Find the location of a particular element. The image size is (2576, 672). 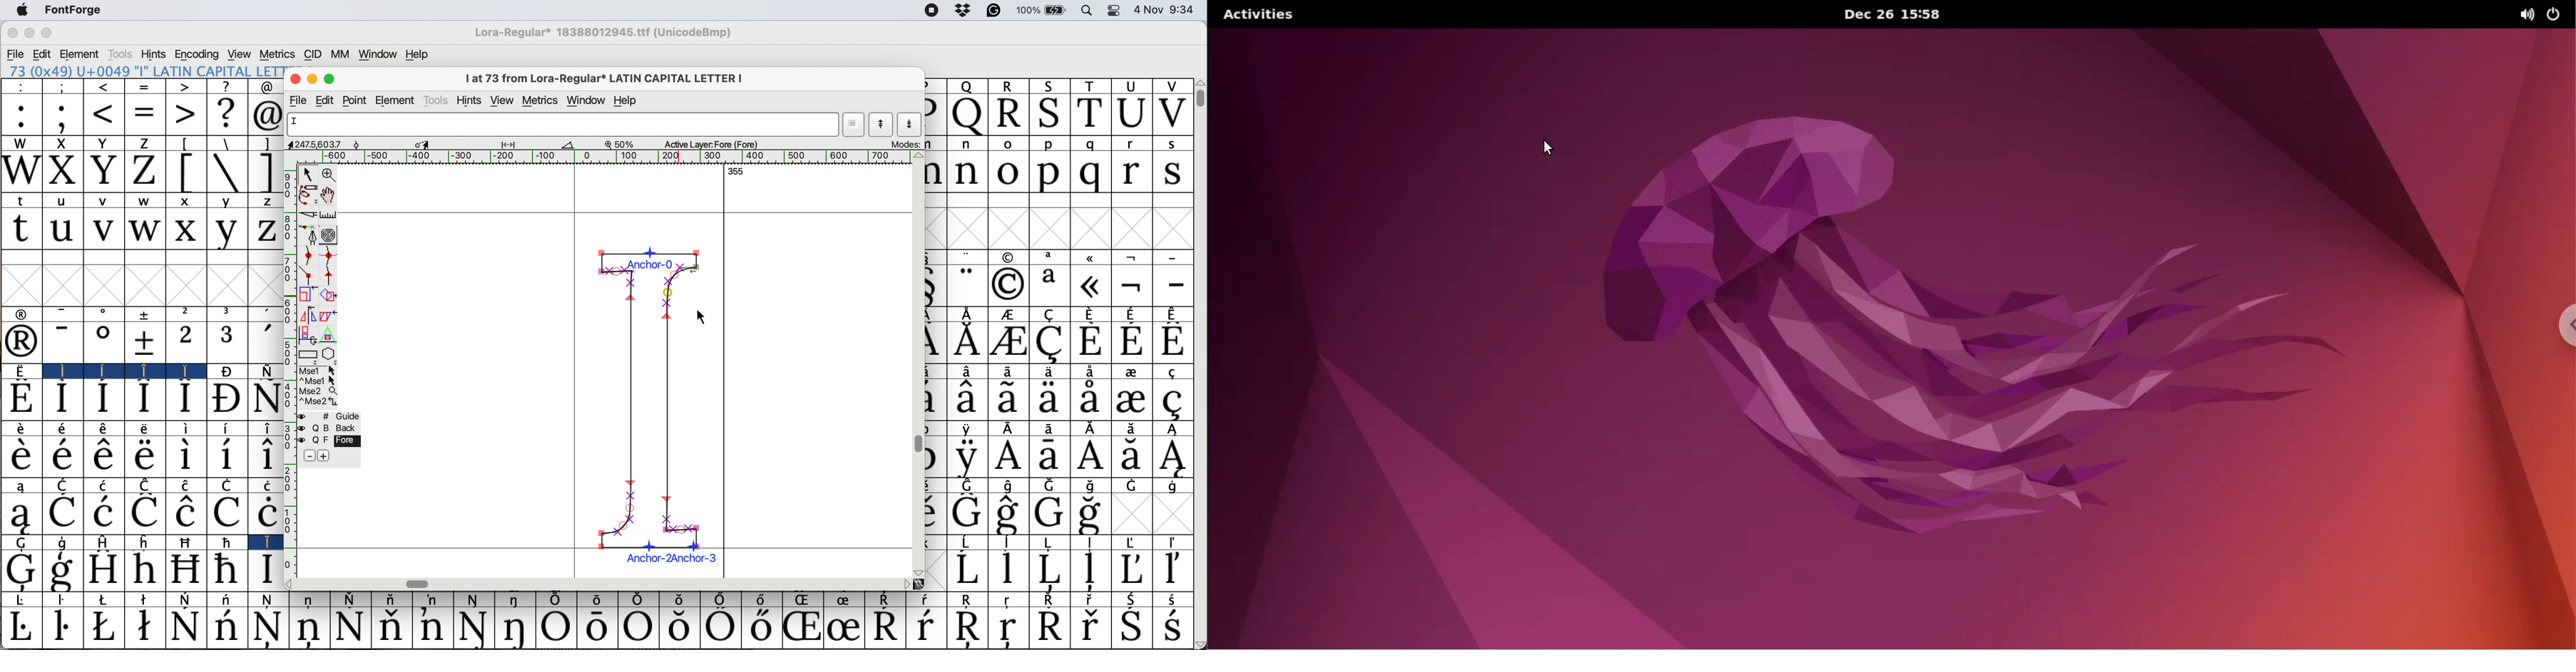

n is located at coordinates (969, 145).